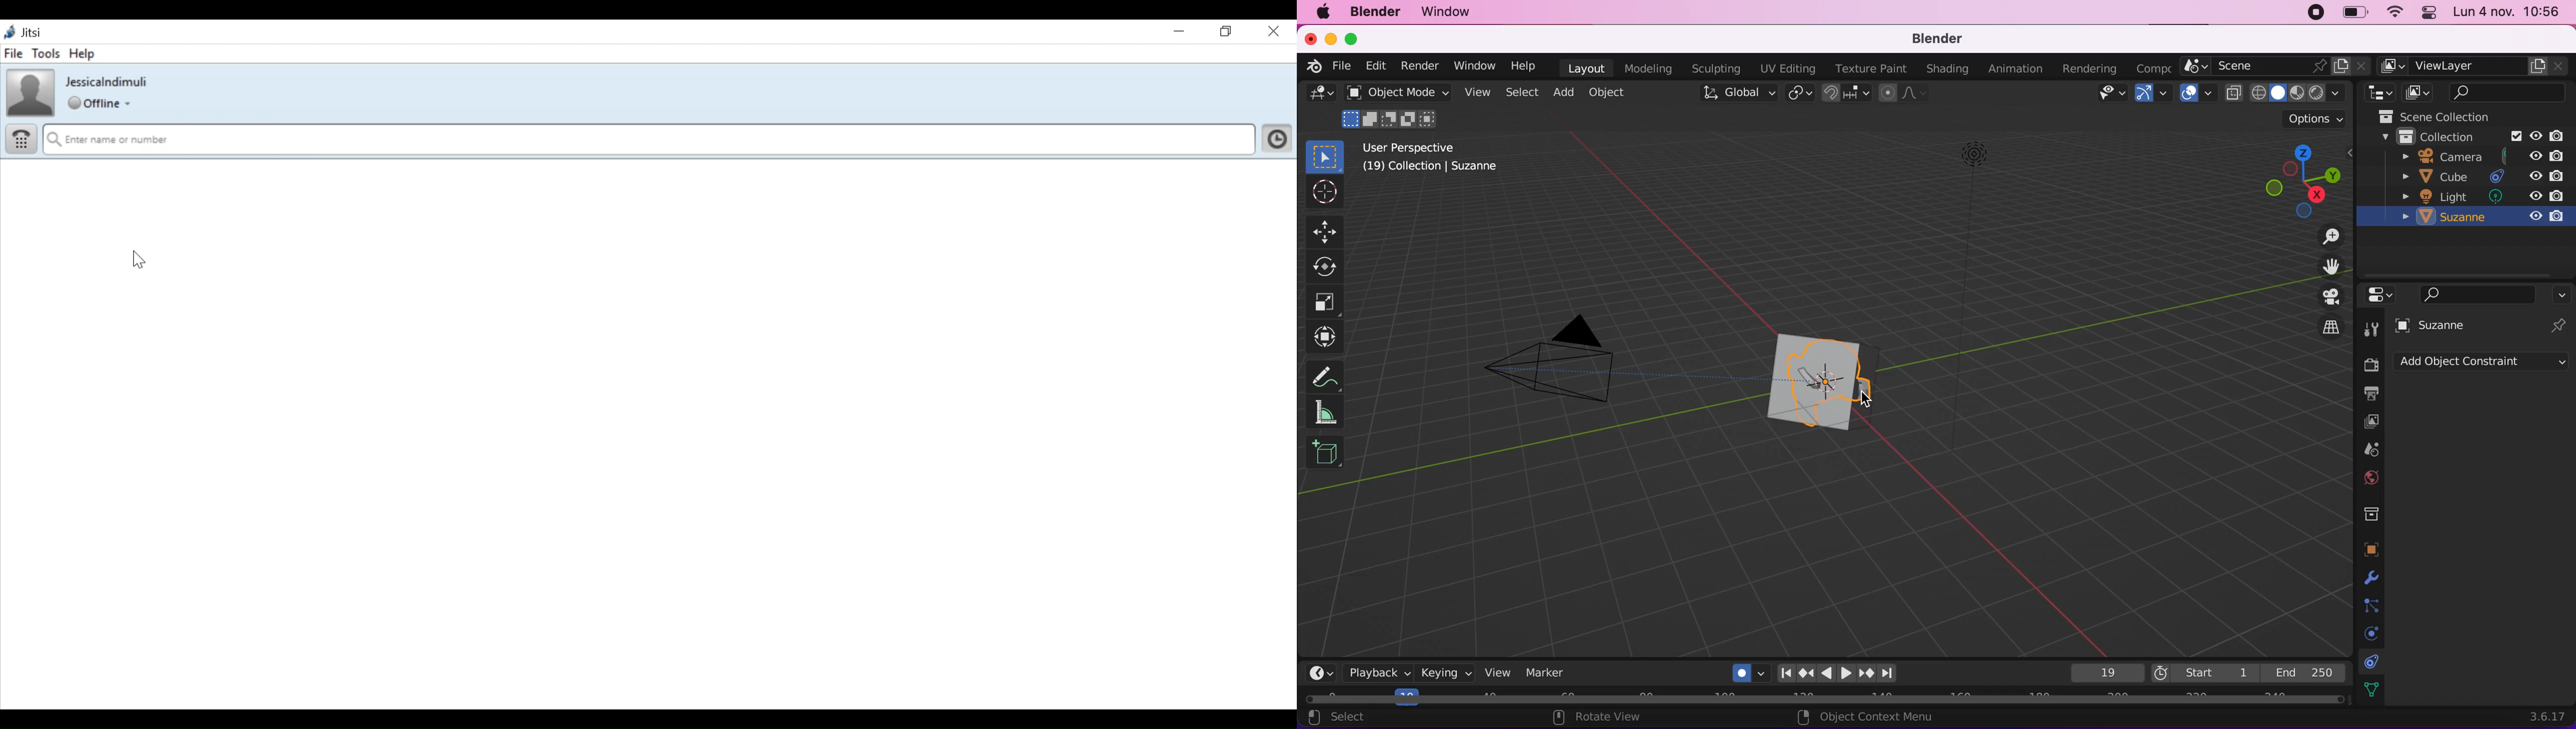 The width and height of the screenshot is (2576, 756). What do you see at coordinates (2421, 92) in the screenshot?
I see `display mode` at bounding box center [2421, 92].